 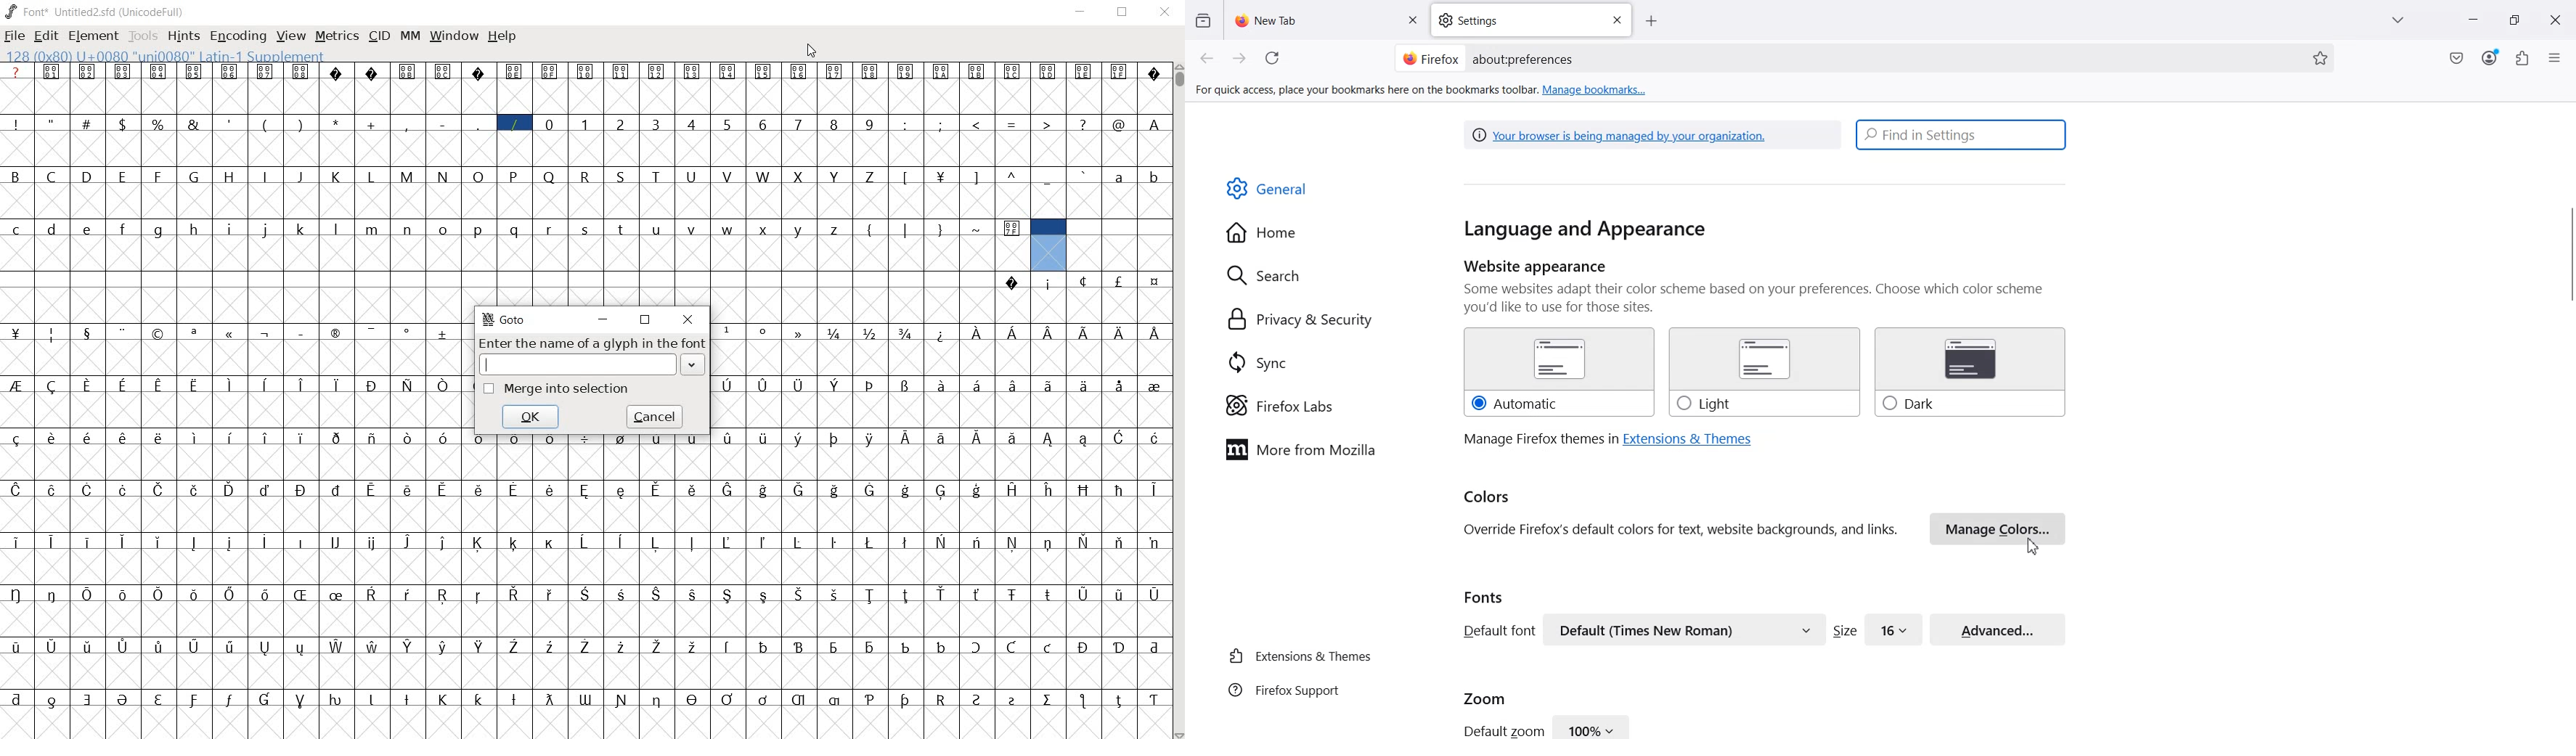 What do you see at coordinates (303, 437) in the screenshot?
I see `Symbol` at bounding box center [303, 437].